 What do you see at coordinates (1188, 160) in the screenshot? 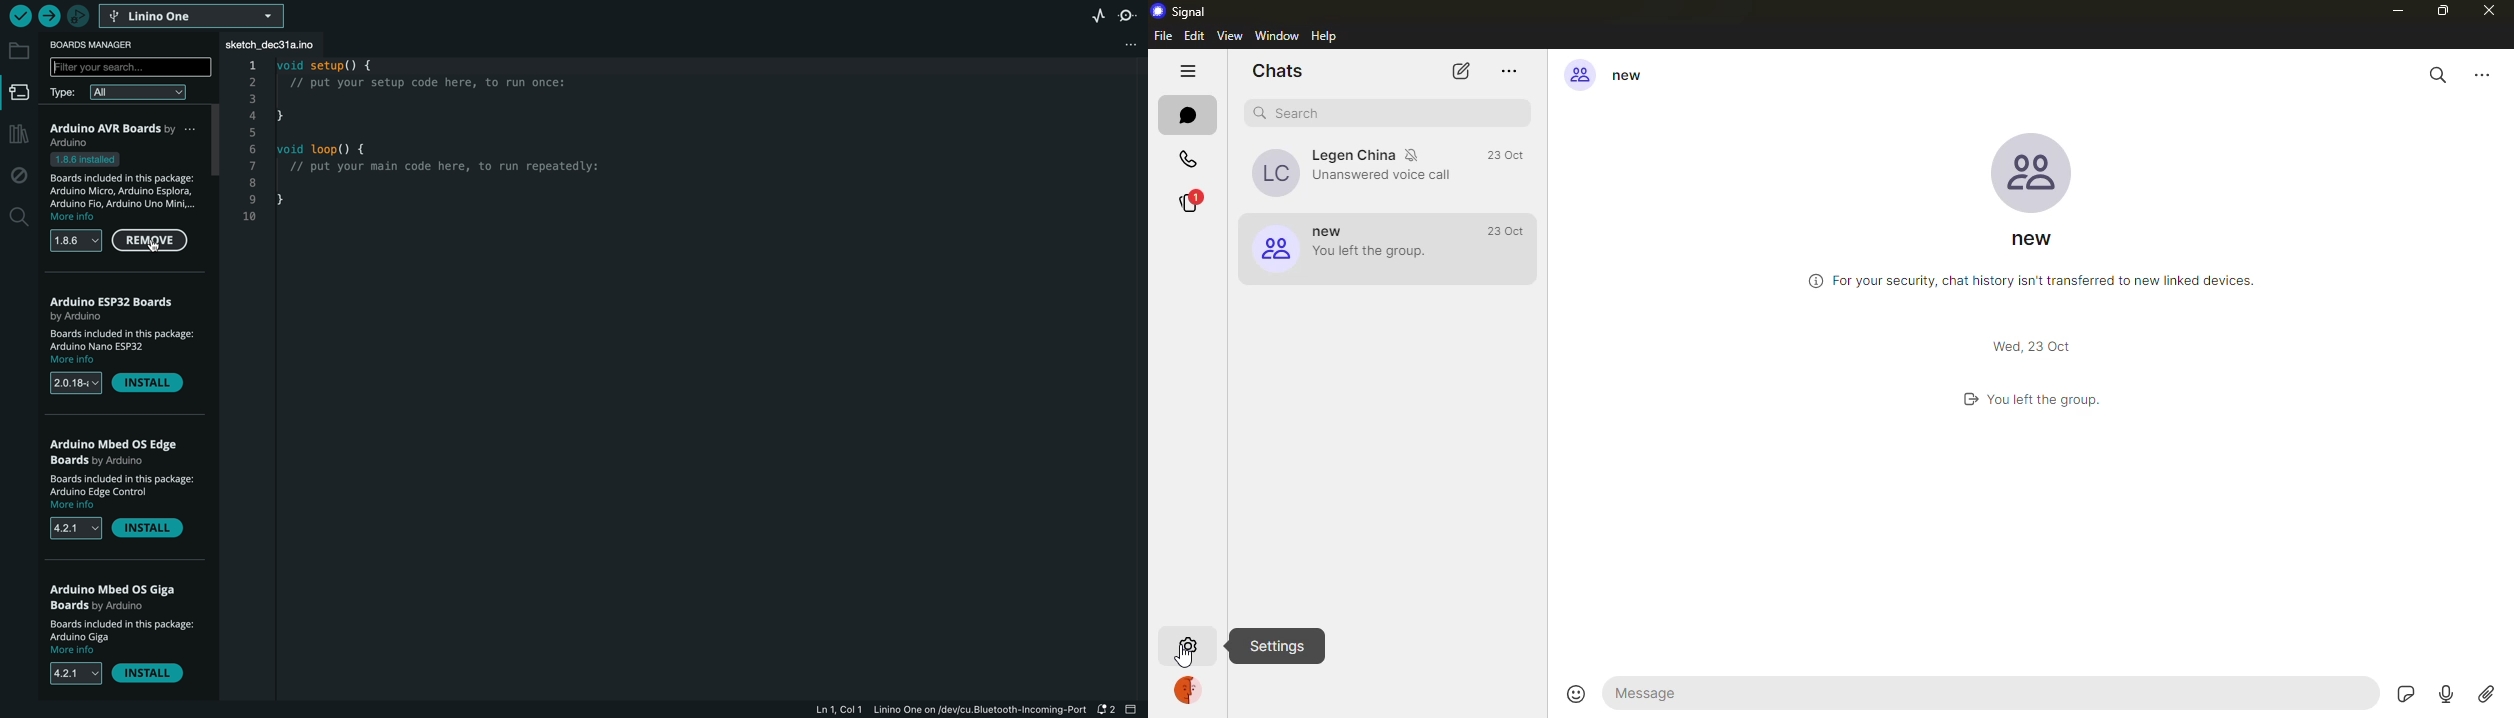
I see `calls` at bounding box center [1188, 160].